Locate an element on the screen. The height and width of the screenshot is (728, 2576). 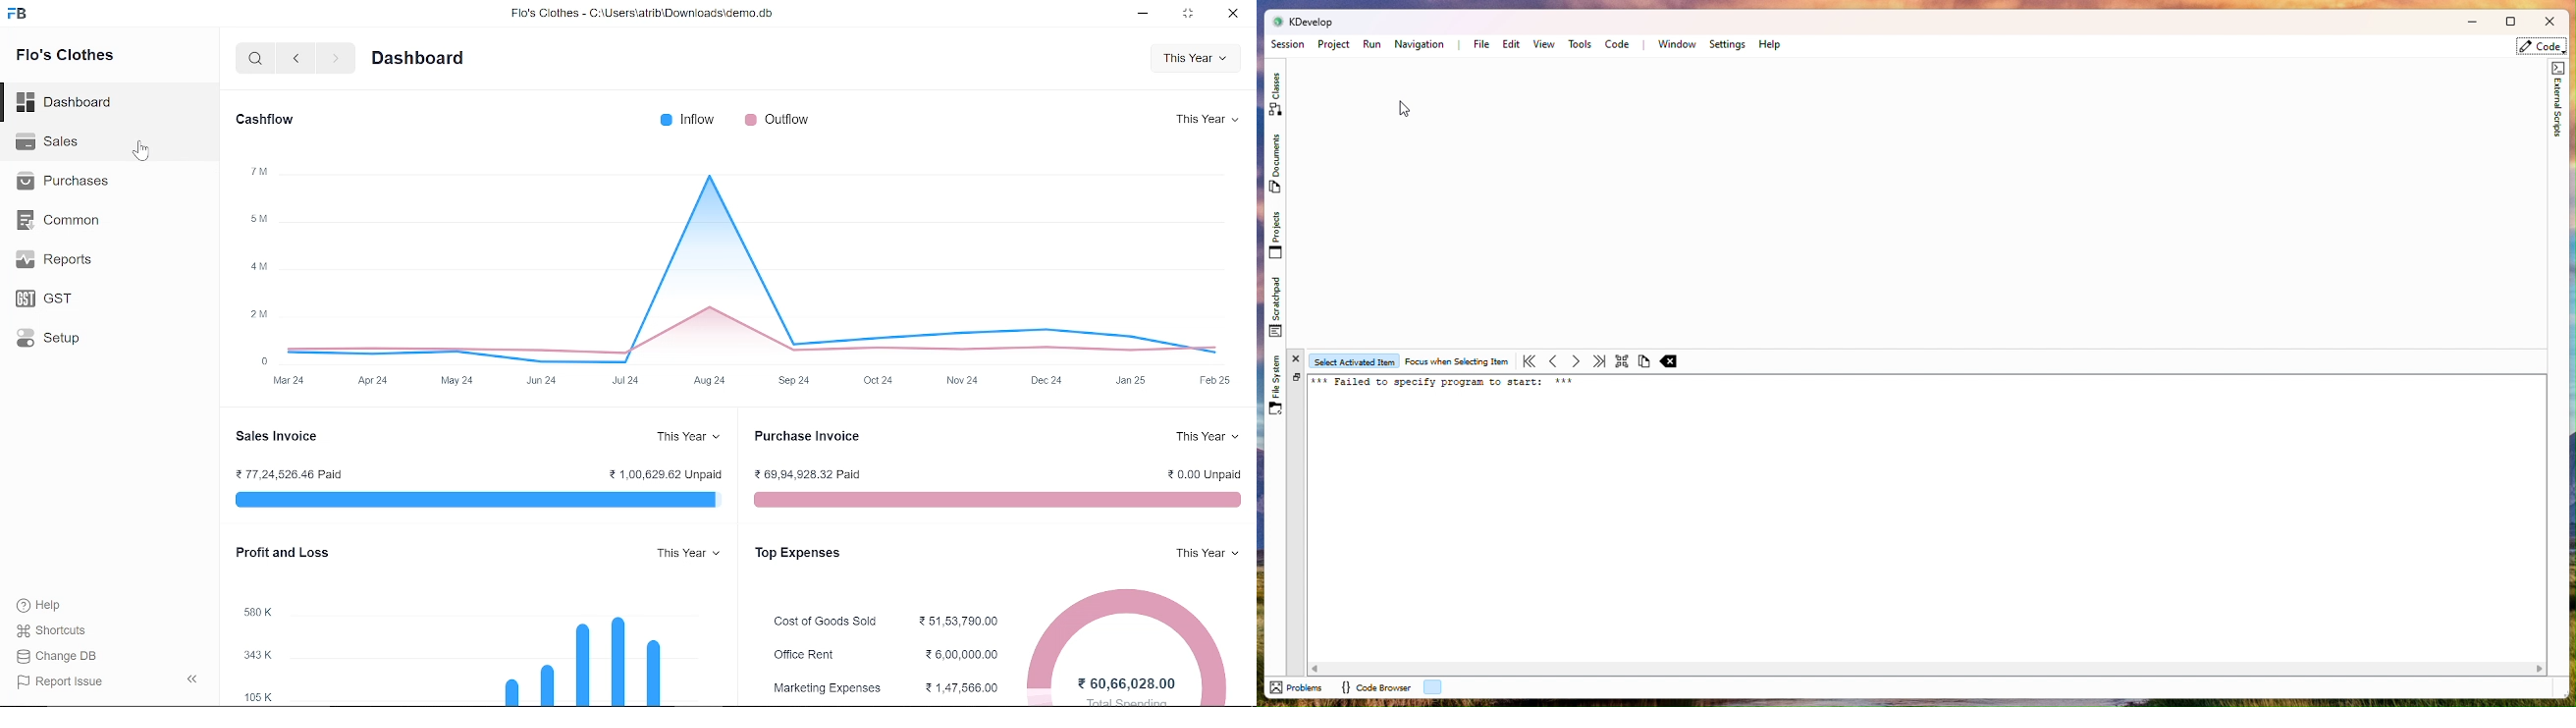
Office Rent. 26,00,000.00 is located at coordinates (882, 653).